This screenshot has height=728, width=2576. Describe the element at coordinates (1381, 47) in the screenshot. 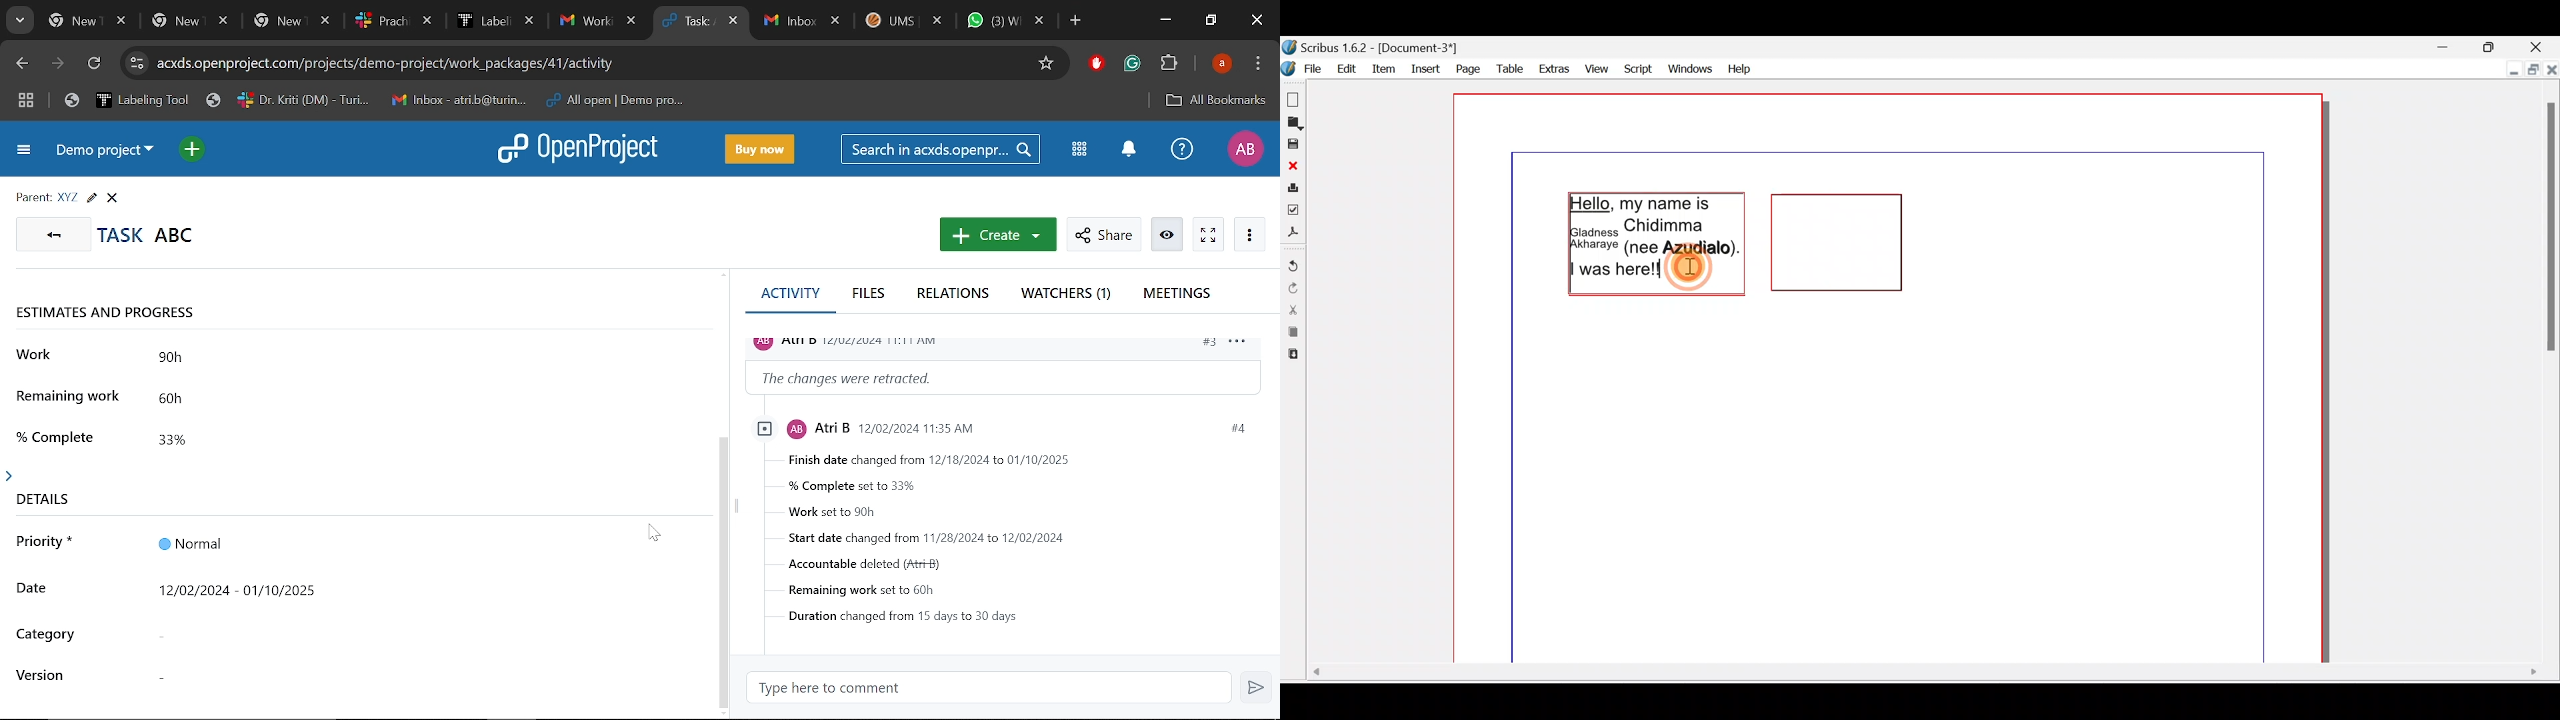

I see `Document name` at that location.